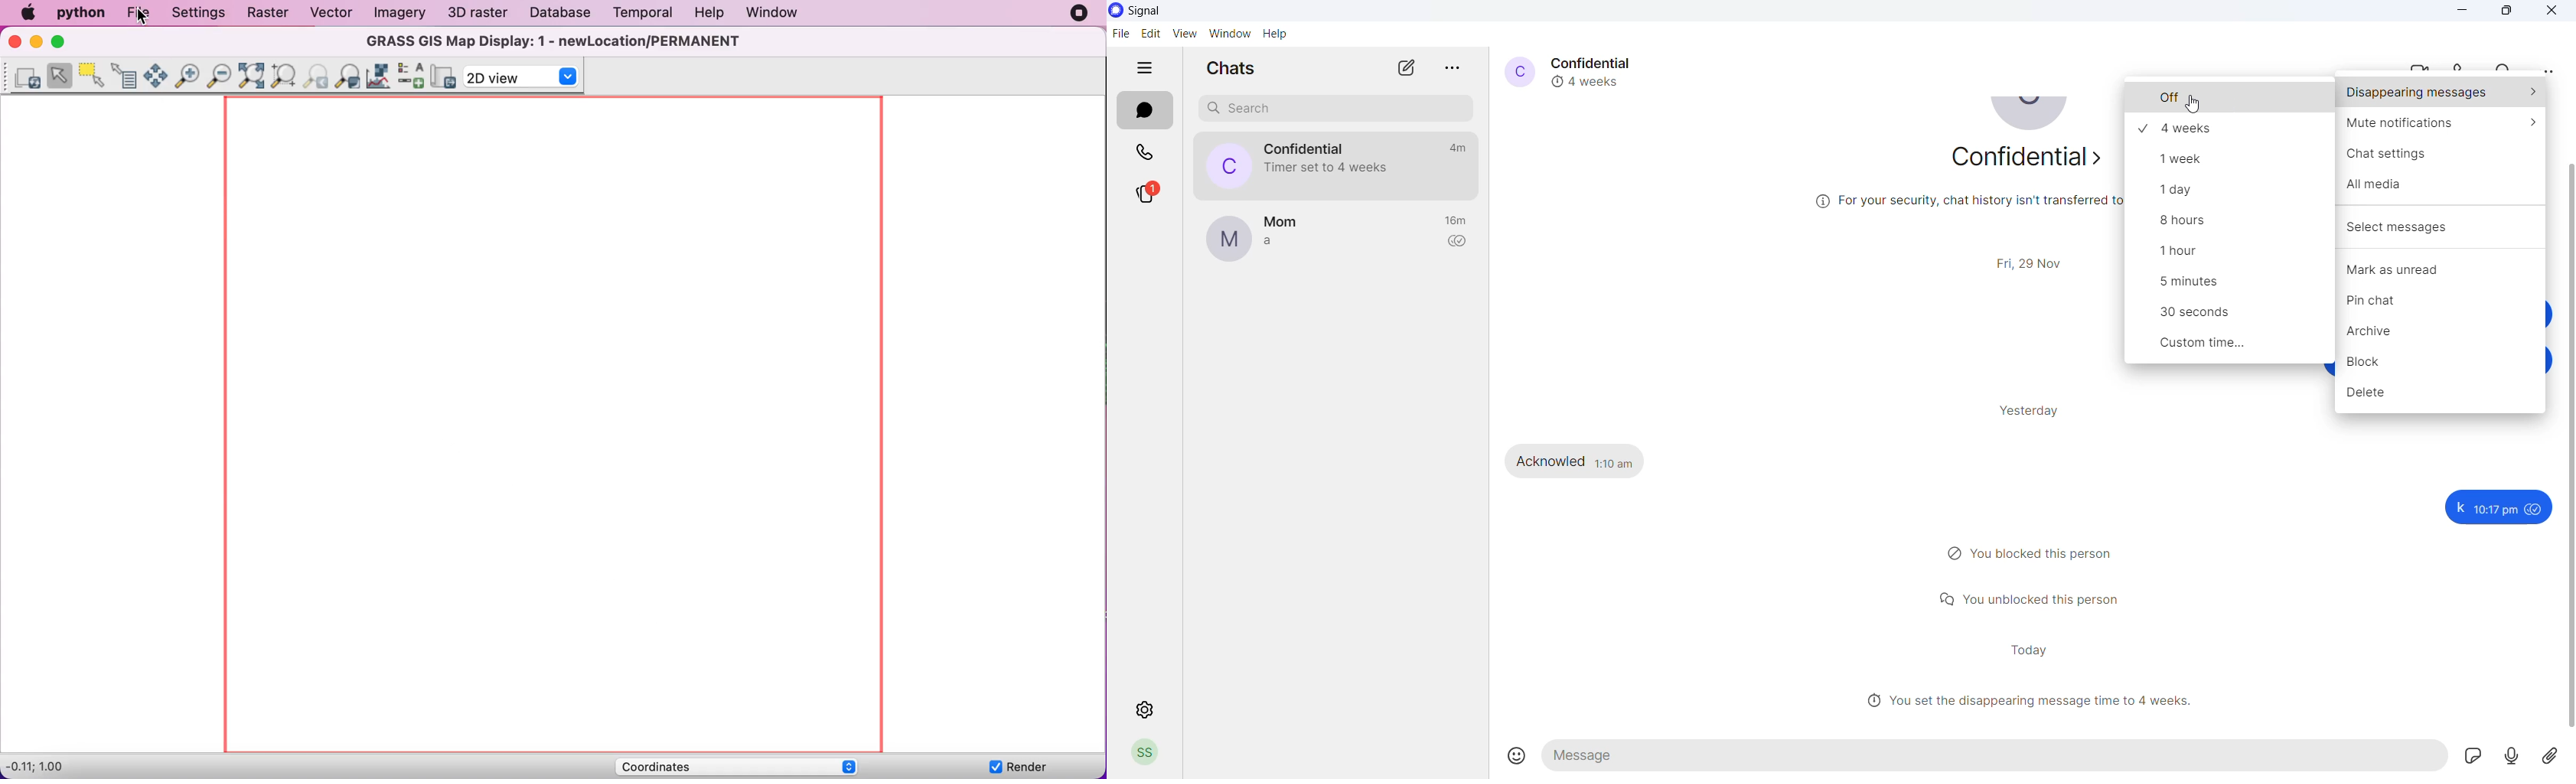 The height and width of the screenshot is (784, 2576). I want to click on pin chat, so click(2437, 304).